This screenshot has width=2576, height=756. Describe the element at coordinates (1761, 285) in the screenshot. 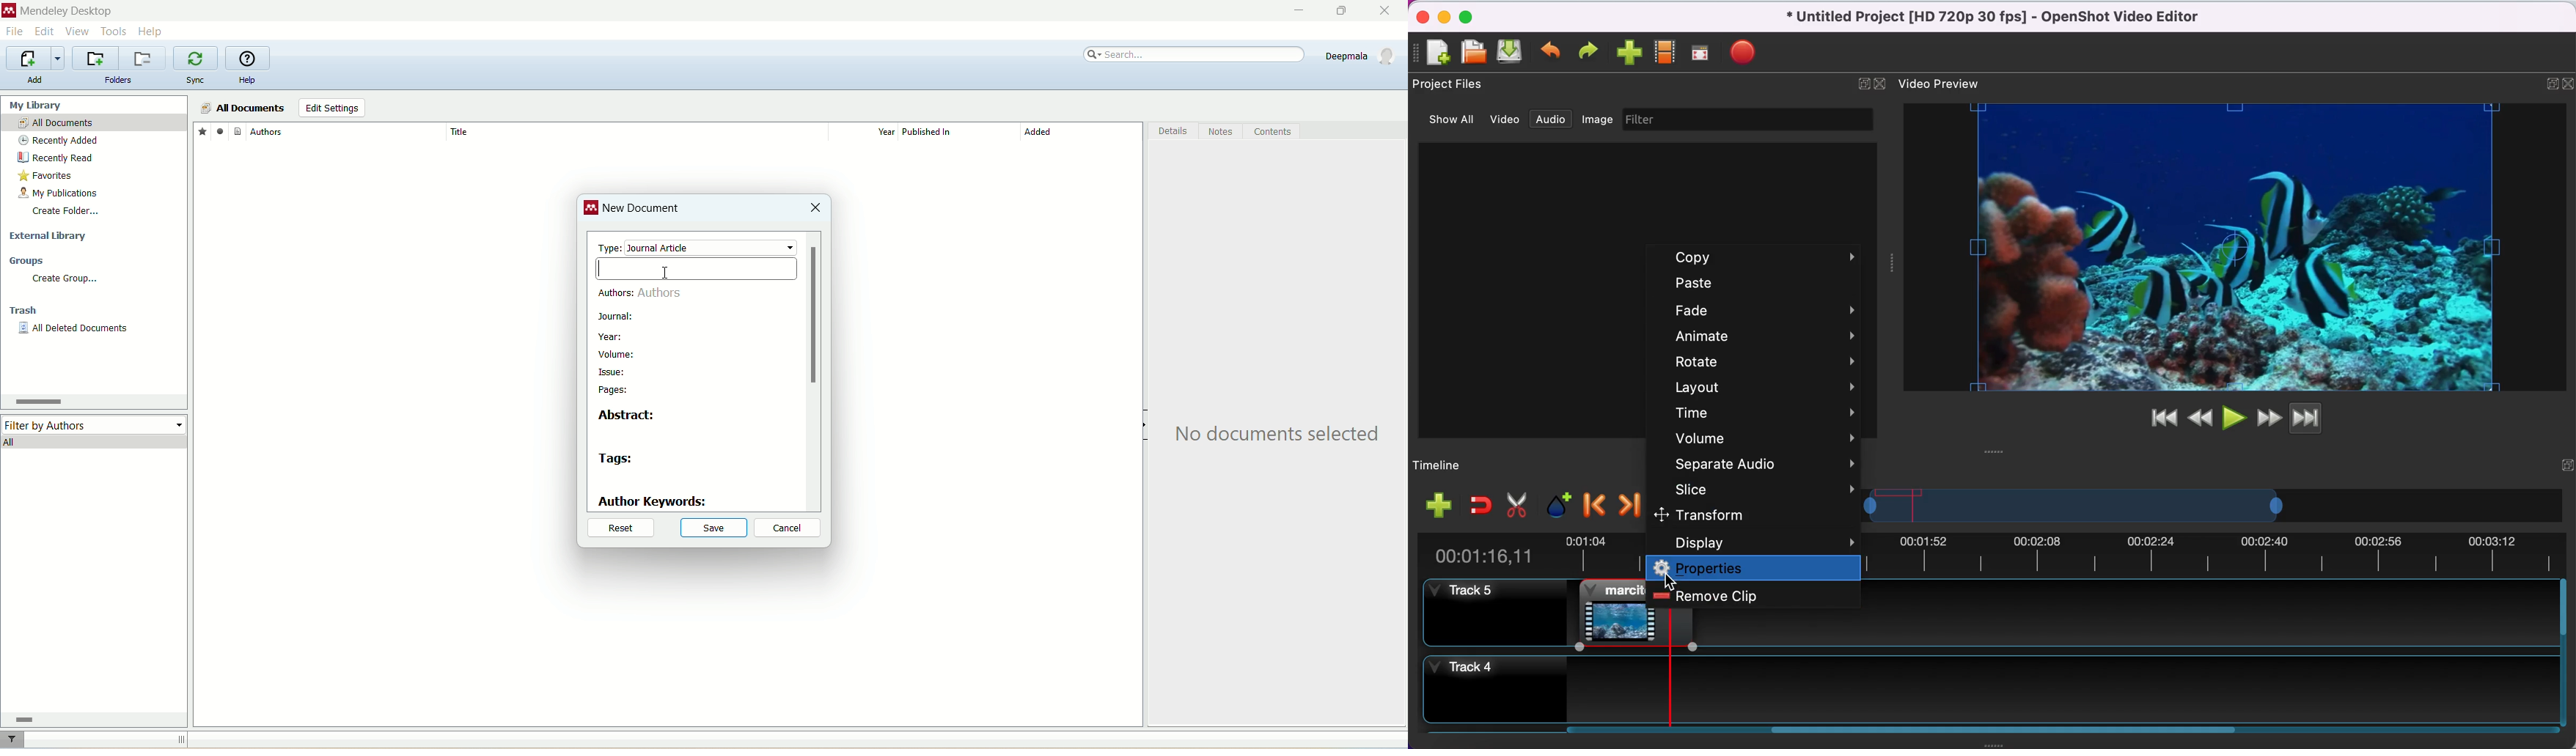

I see `paste` at that location.